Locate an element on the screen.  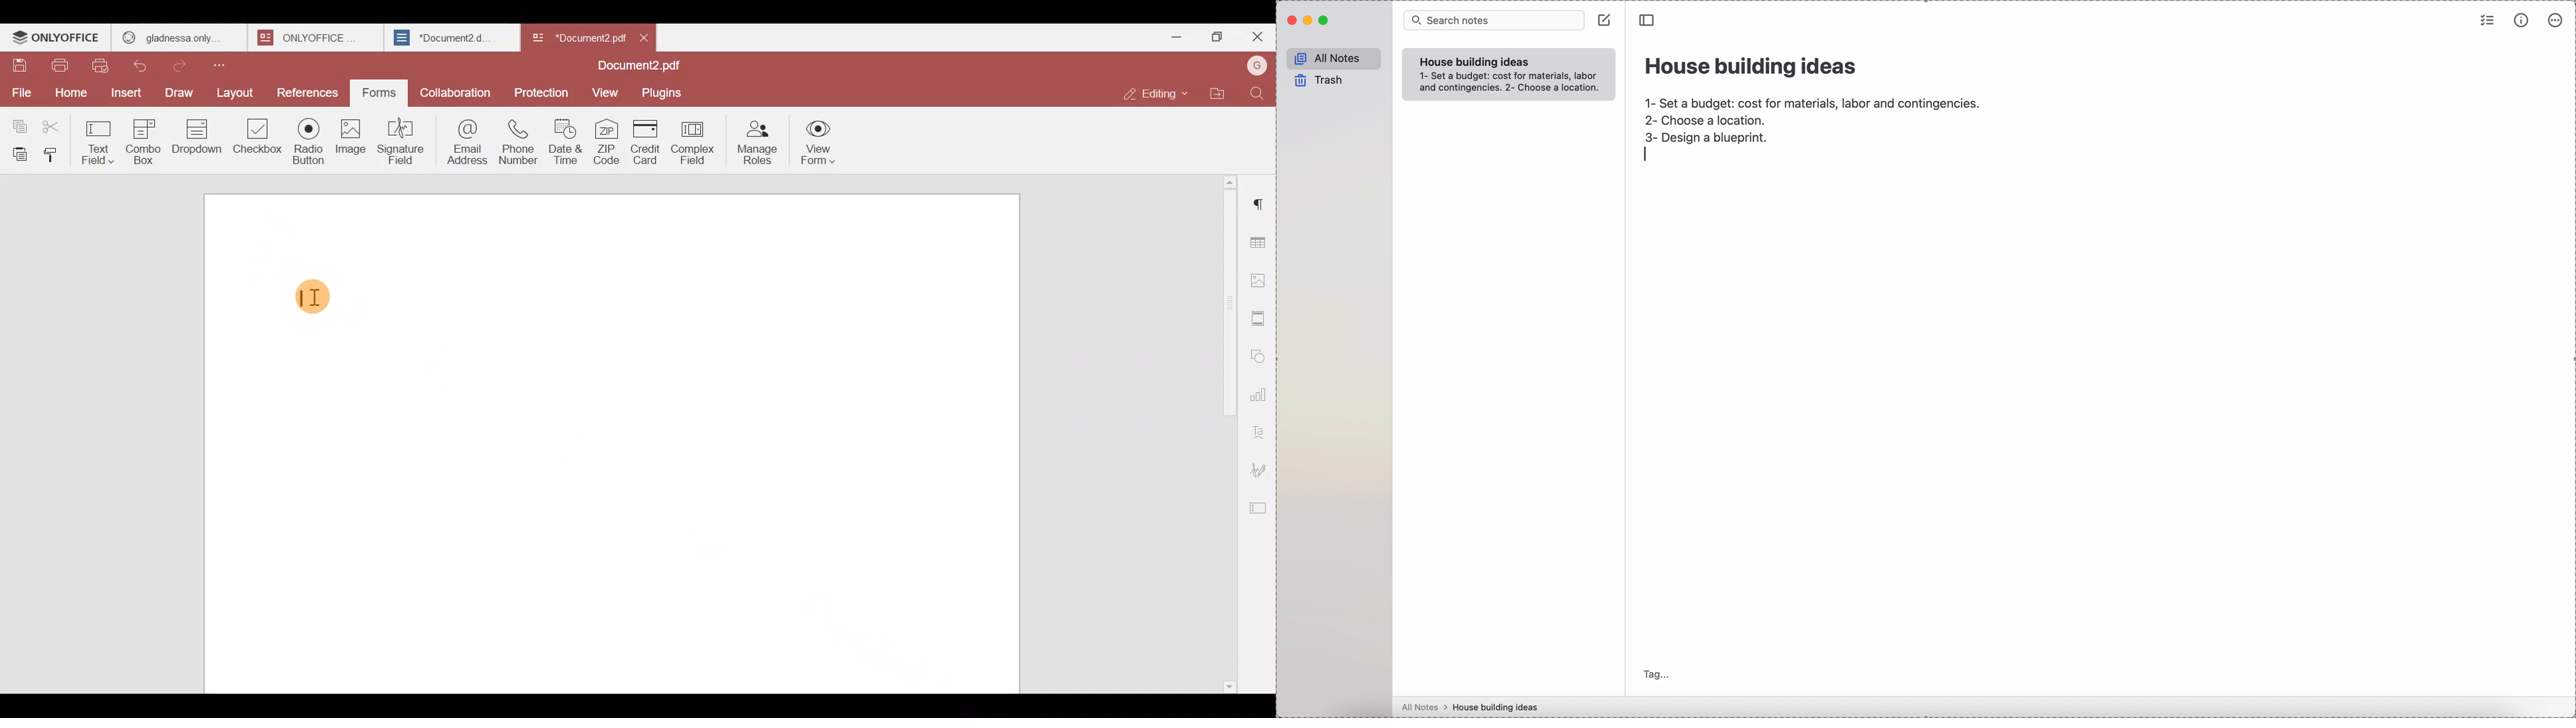
Copy is located at coordinates (19, 120).